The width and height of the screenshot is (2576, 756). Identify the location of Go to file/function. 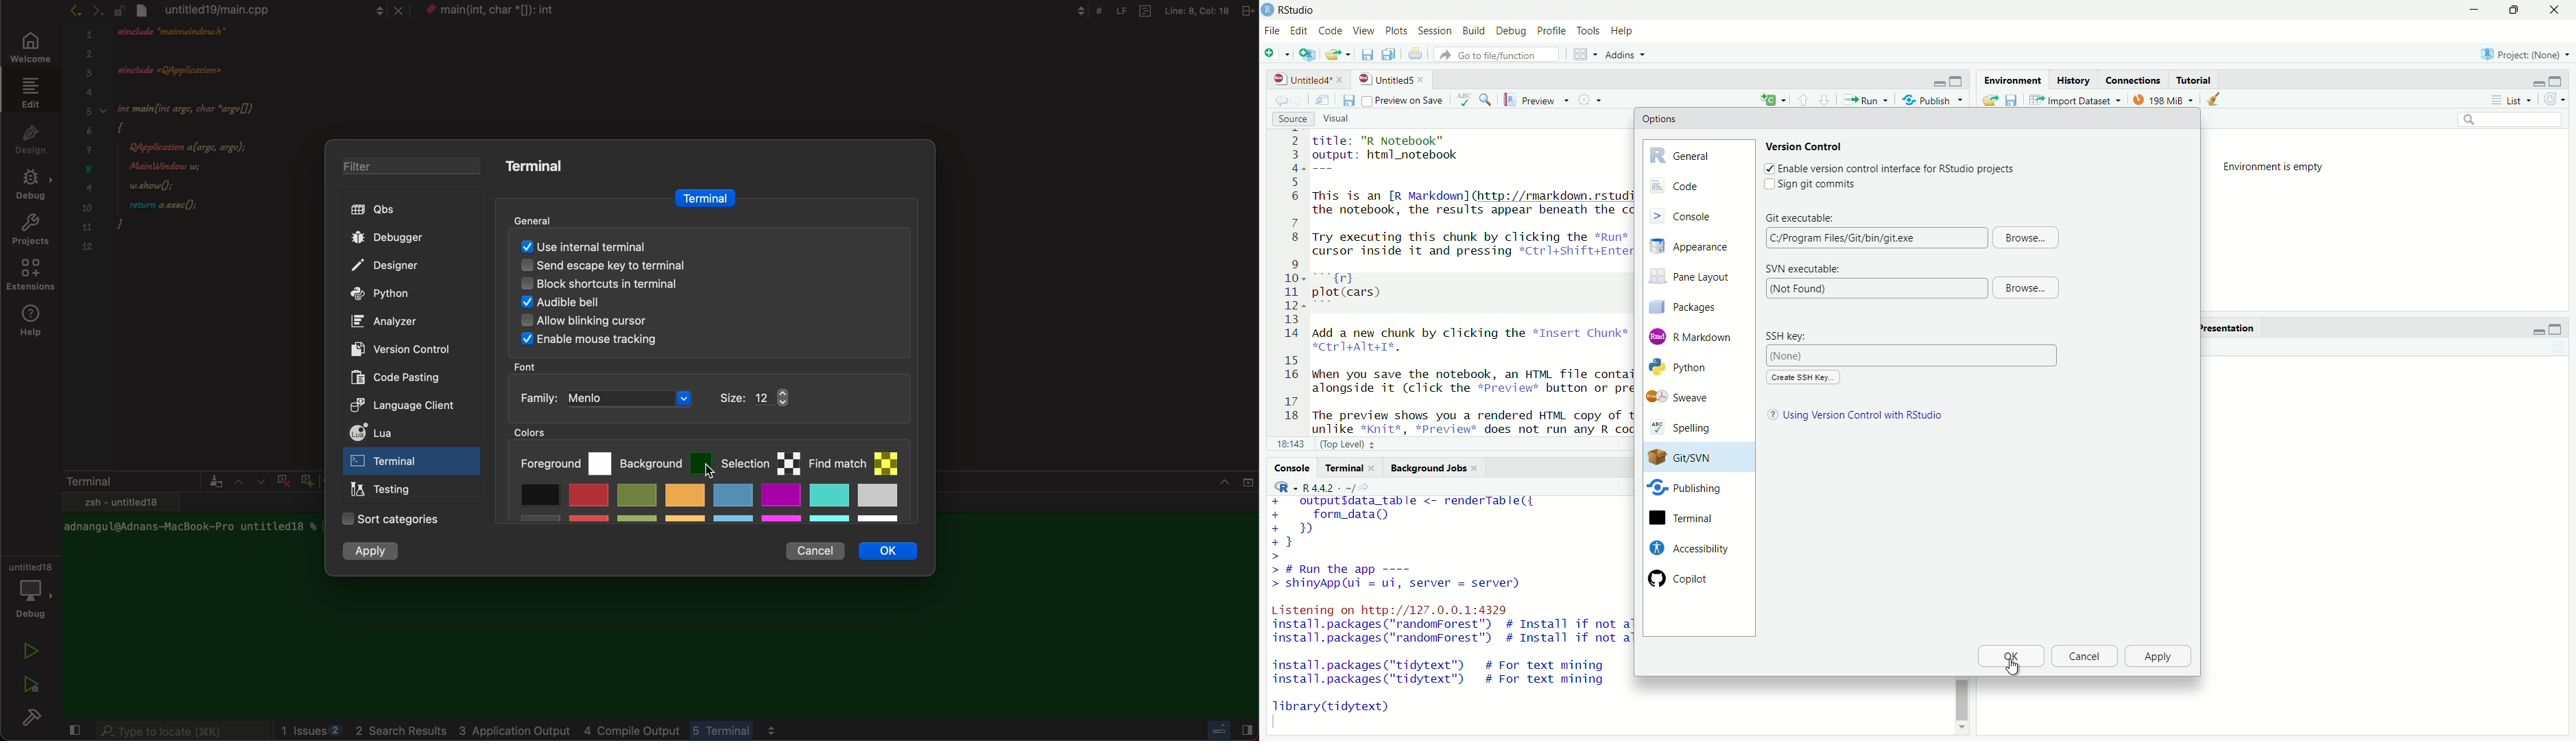
(1500, 55).